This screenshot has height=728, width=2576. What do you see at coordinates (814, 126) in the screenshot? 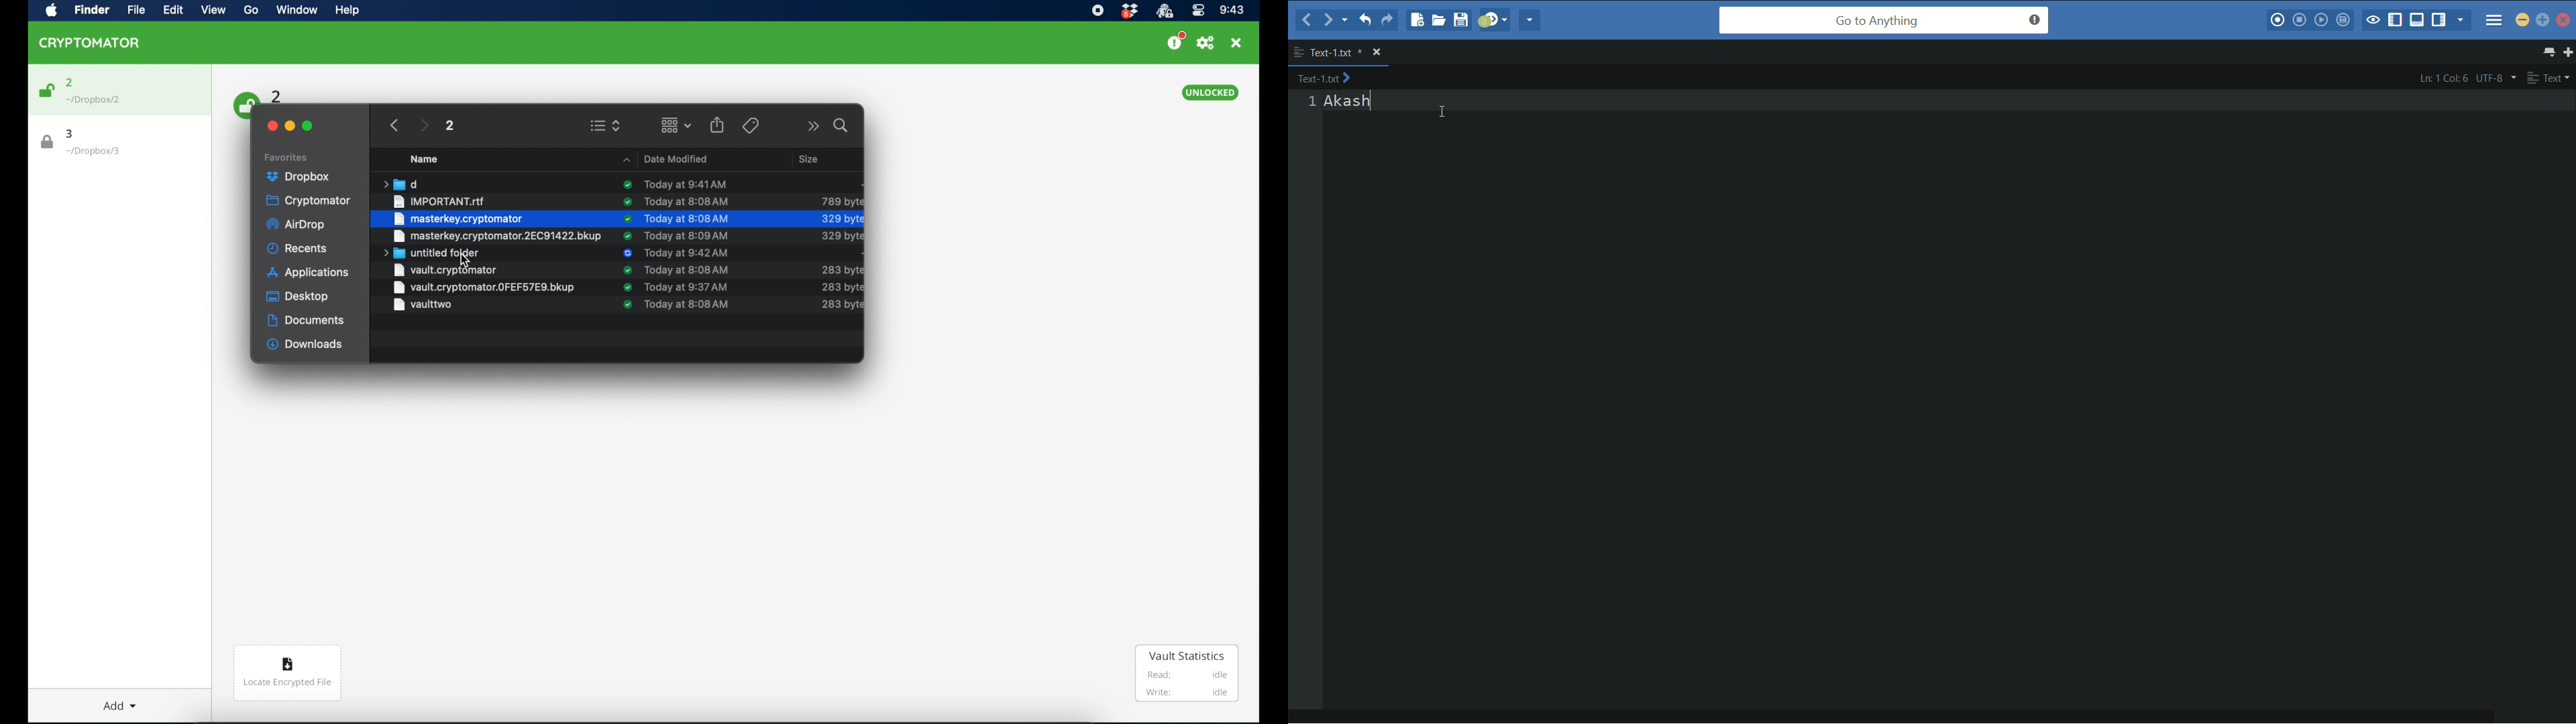
I see `more options` at bounding box center [814, 126].